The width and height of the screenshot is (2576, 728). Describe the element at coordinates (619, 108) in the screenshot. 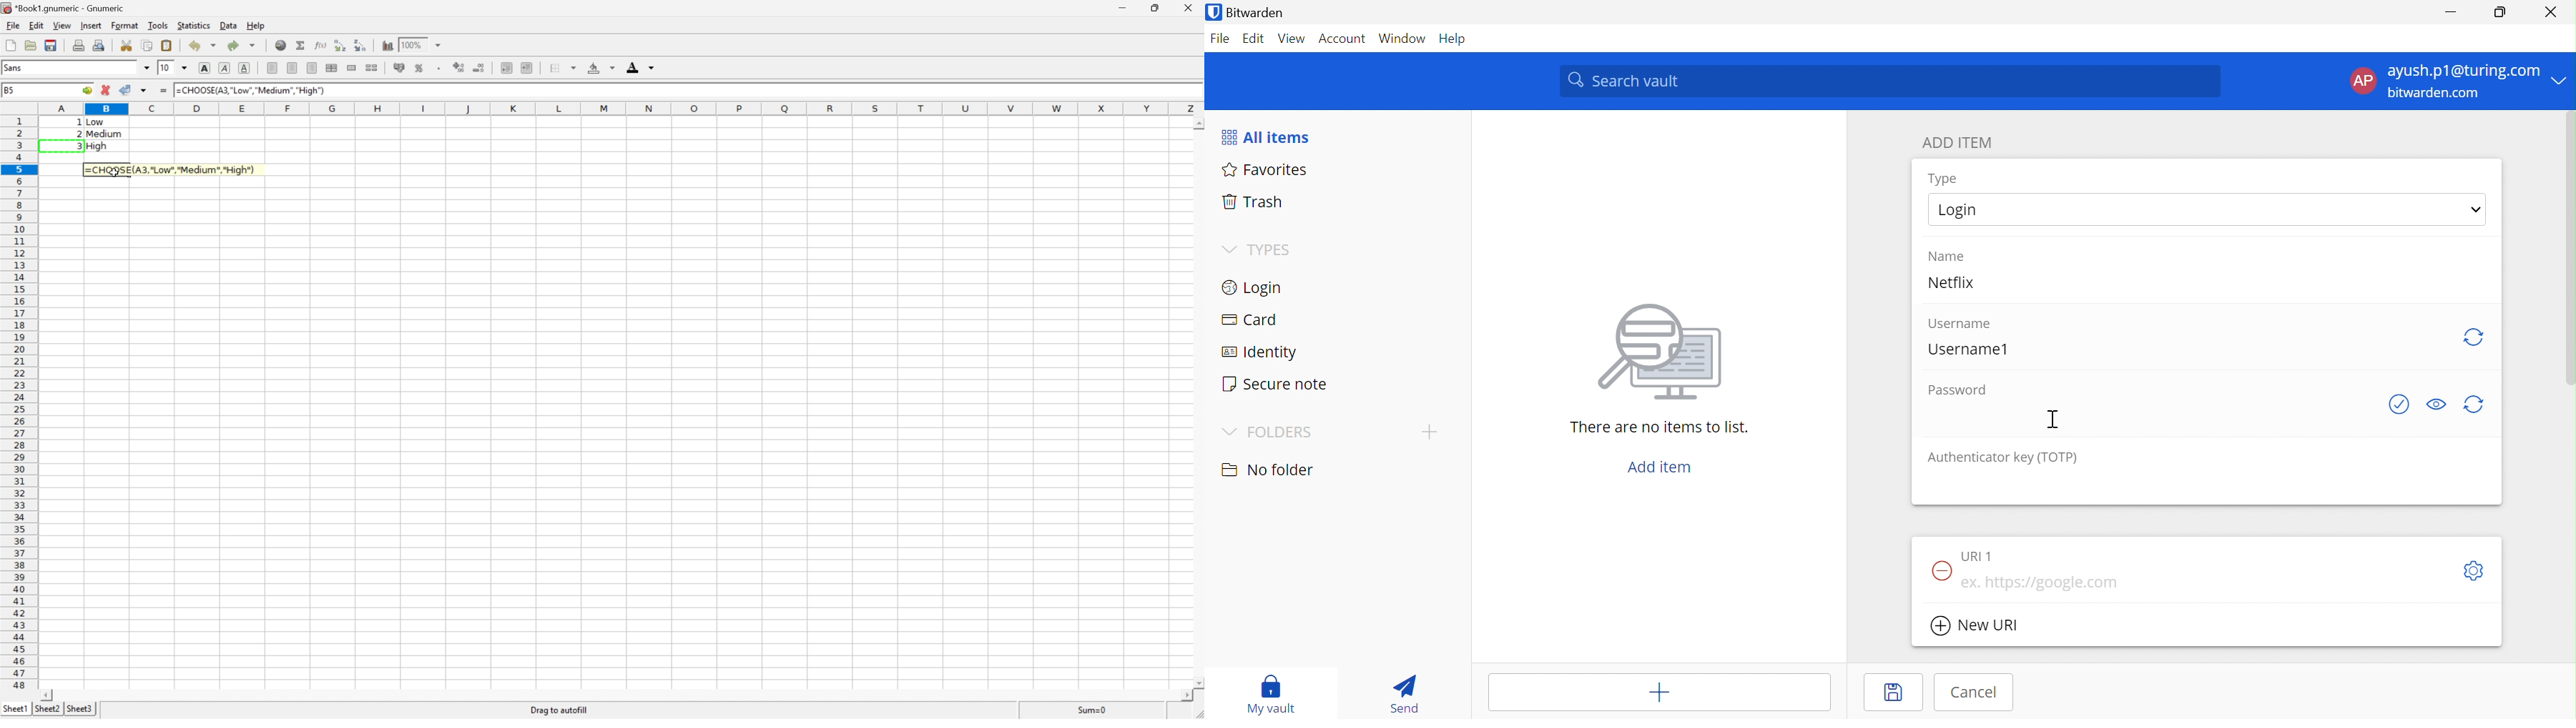

I see `Column names` at that location.